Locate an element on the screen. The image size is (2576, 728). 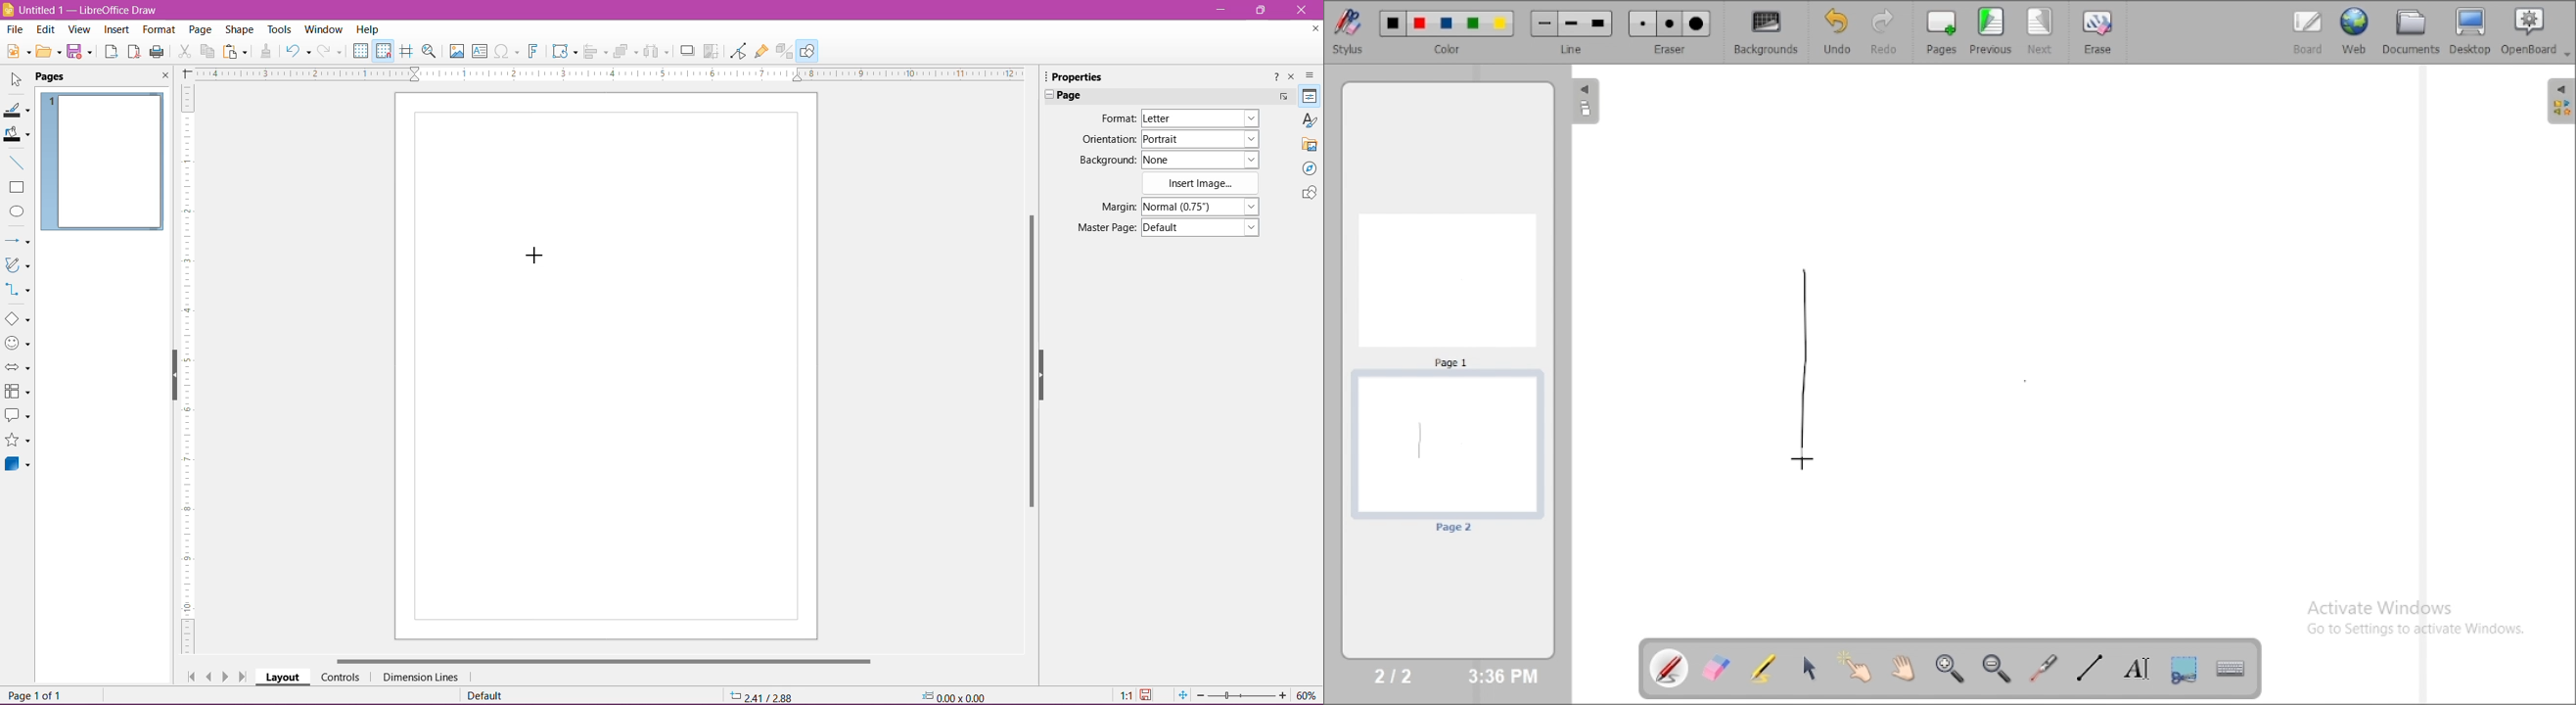
Window is located at coordinates (323, 30).